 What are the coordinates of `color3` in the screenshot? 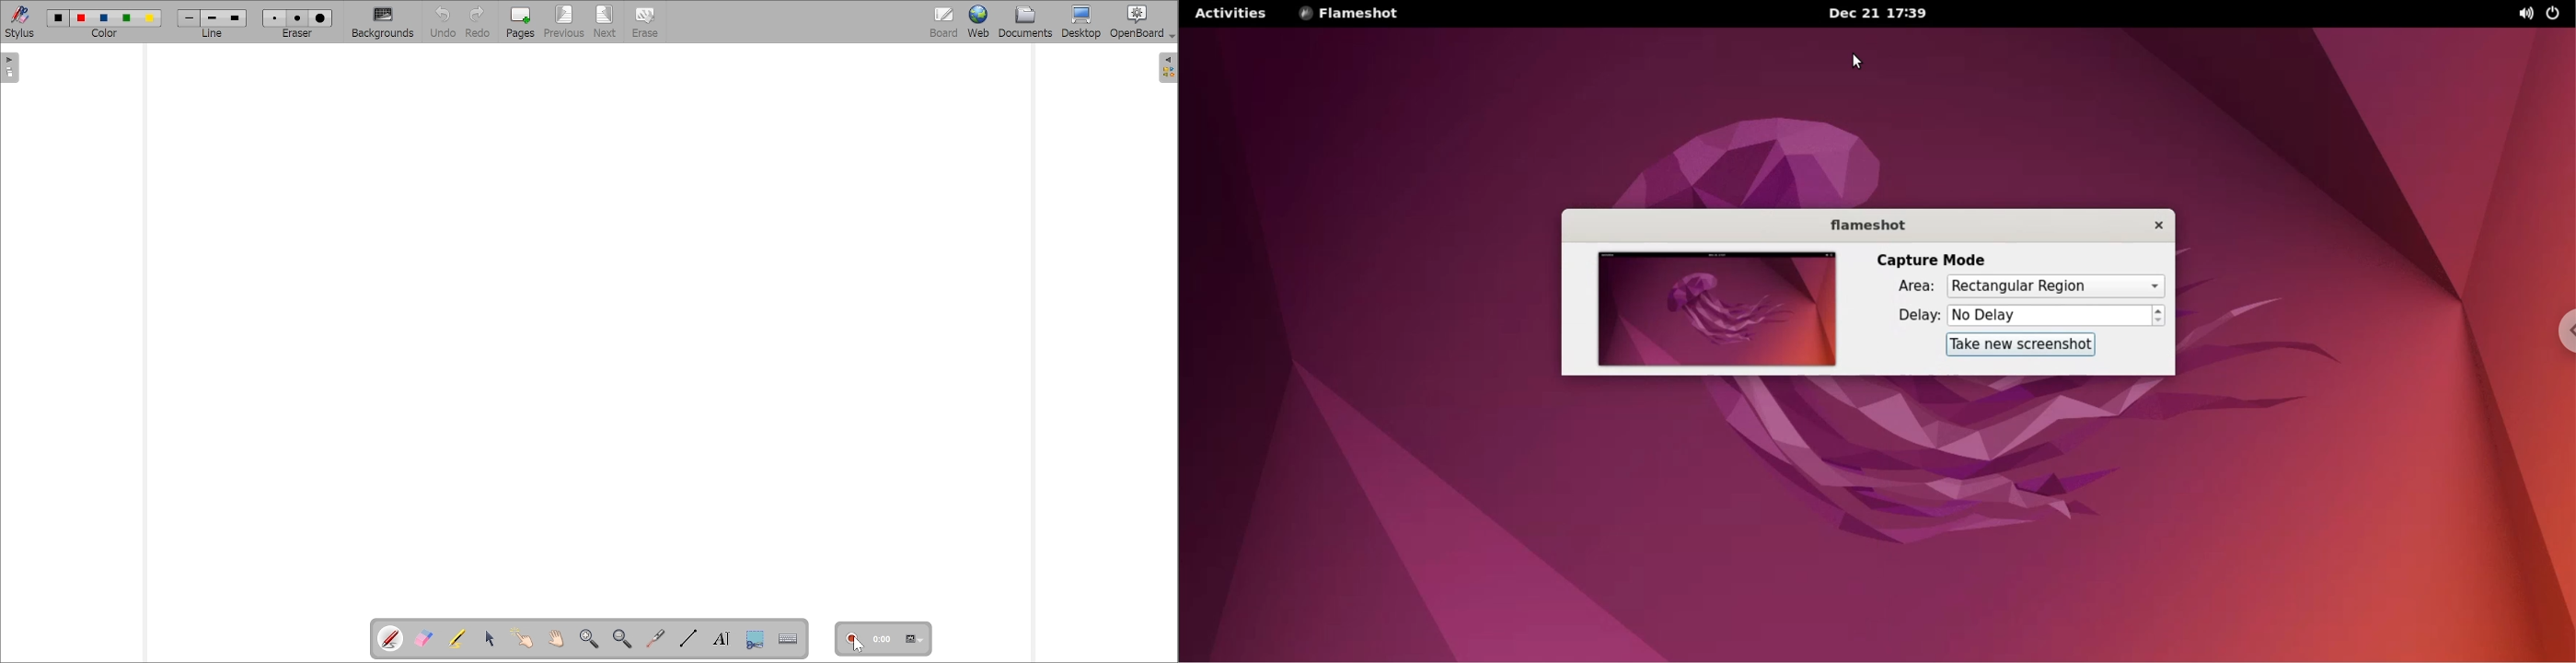 It's located at (103, 18).